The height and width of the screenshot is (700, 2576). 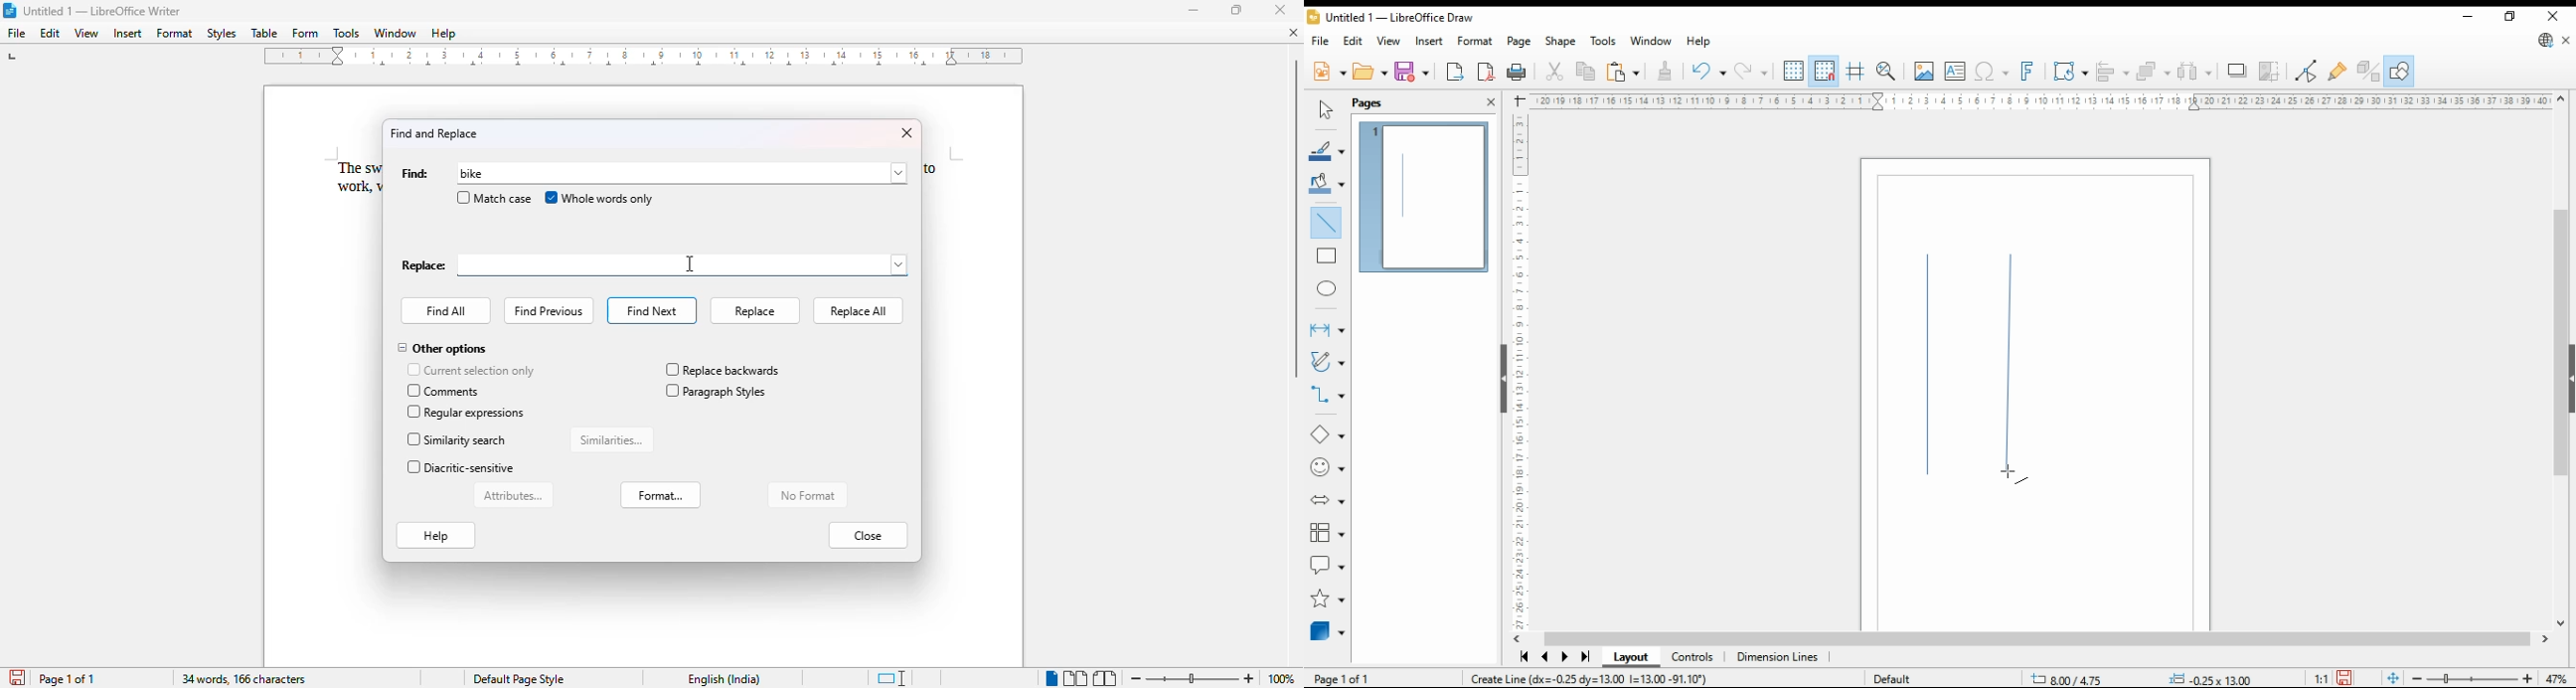 What do you see at coordinates (67, 678) in the screenshot?
I see `page 1 of 1` at bounding box center [67, 678].